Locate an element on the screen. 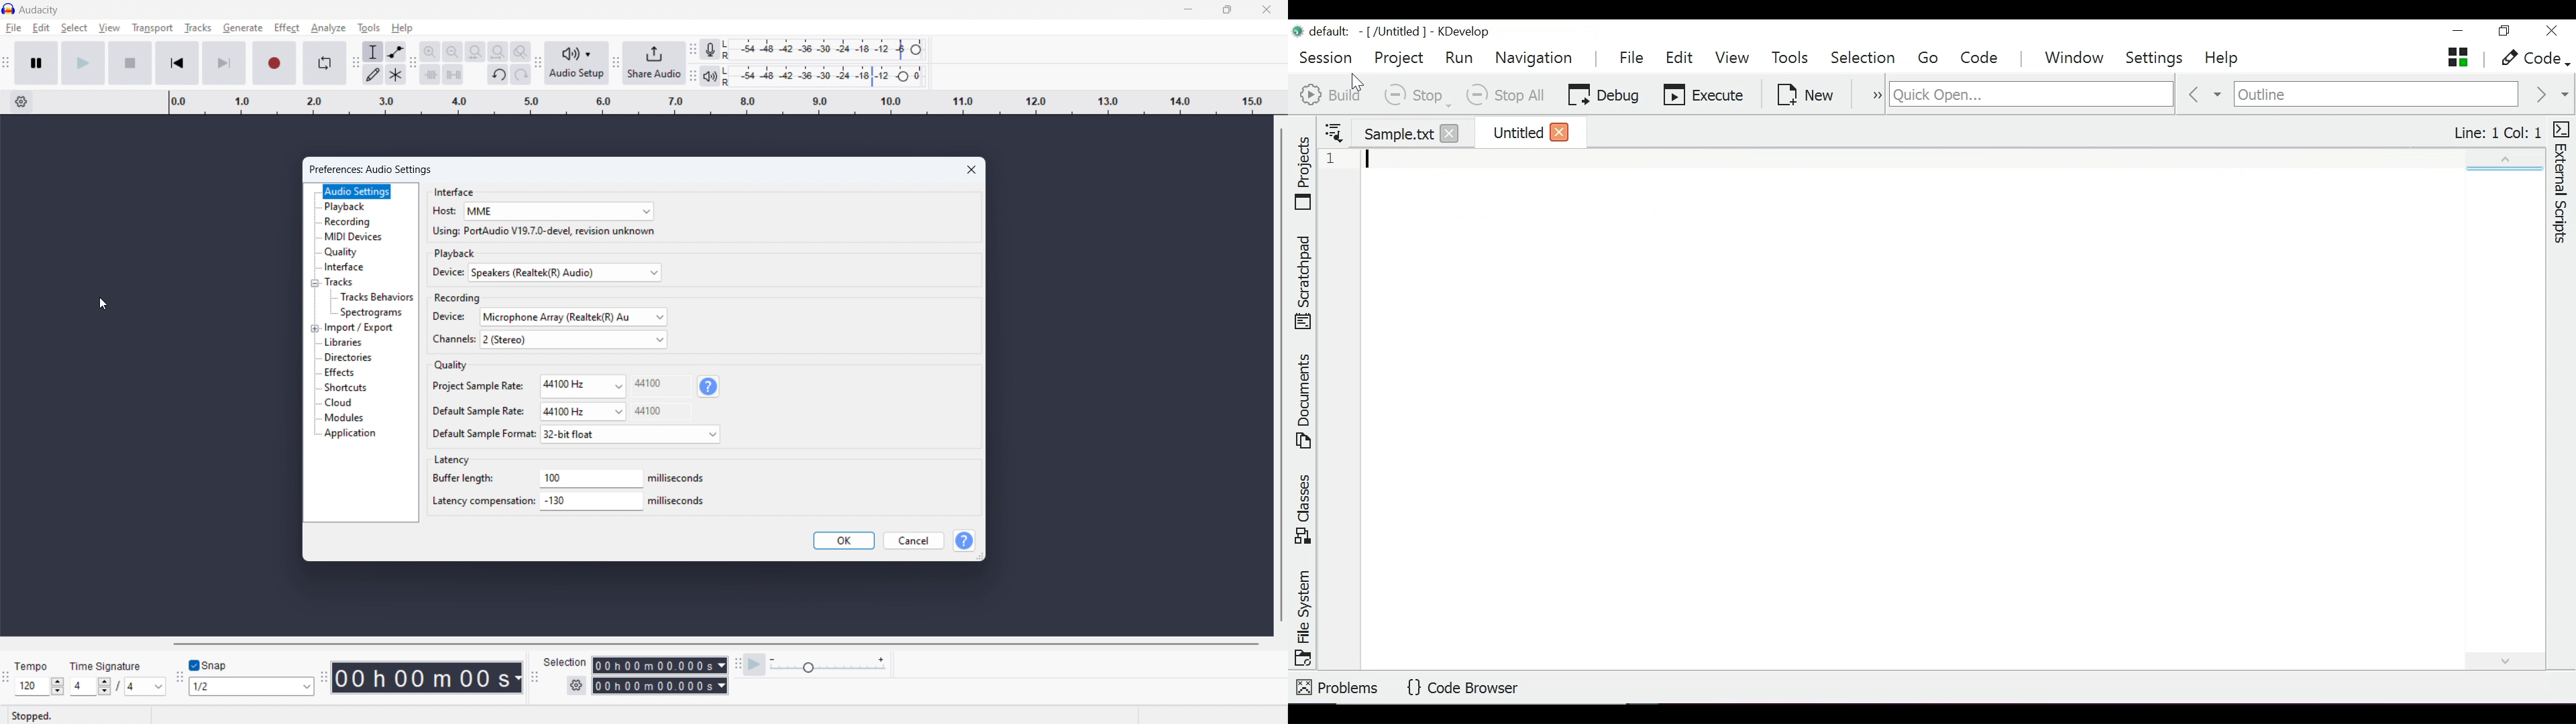  directories is located at coordinates (348, 358).